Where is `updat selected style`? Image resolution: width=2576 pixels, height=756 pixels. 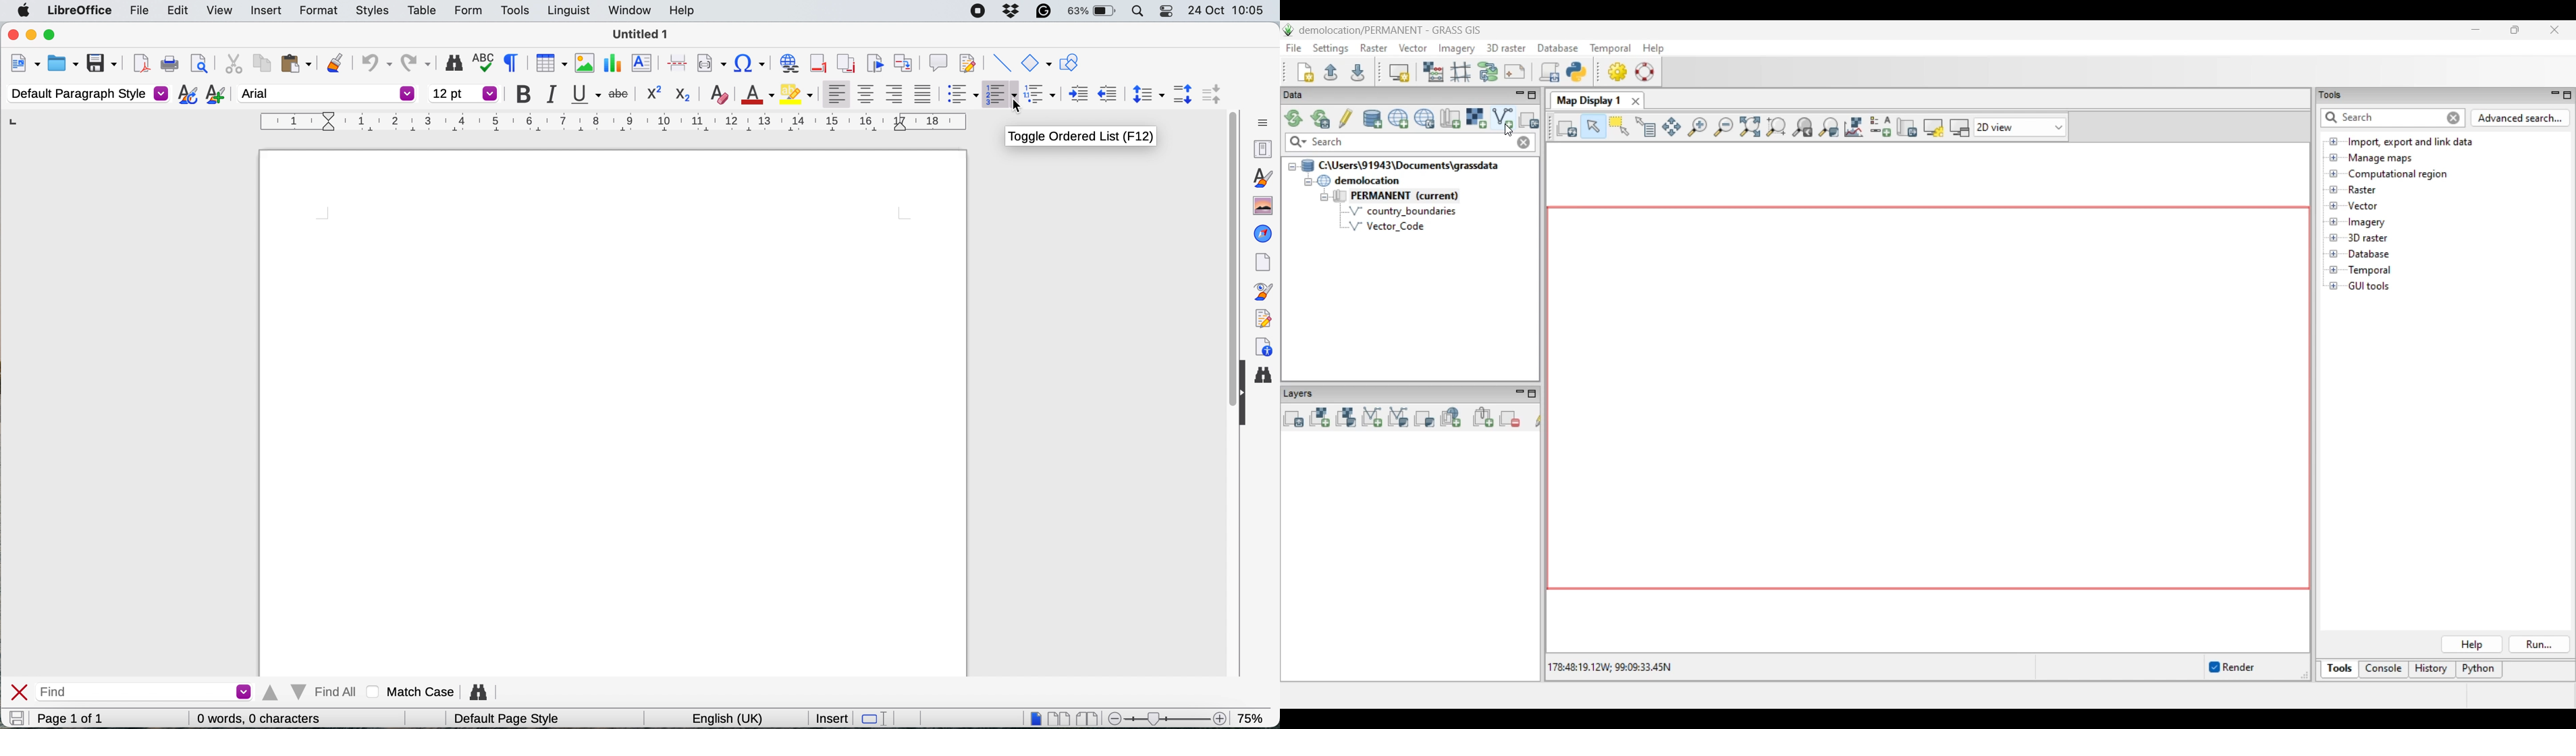
updat selected style is located at coordinates (187, 94).